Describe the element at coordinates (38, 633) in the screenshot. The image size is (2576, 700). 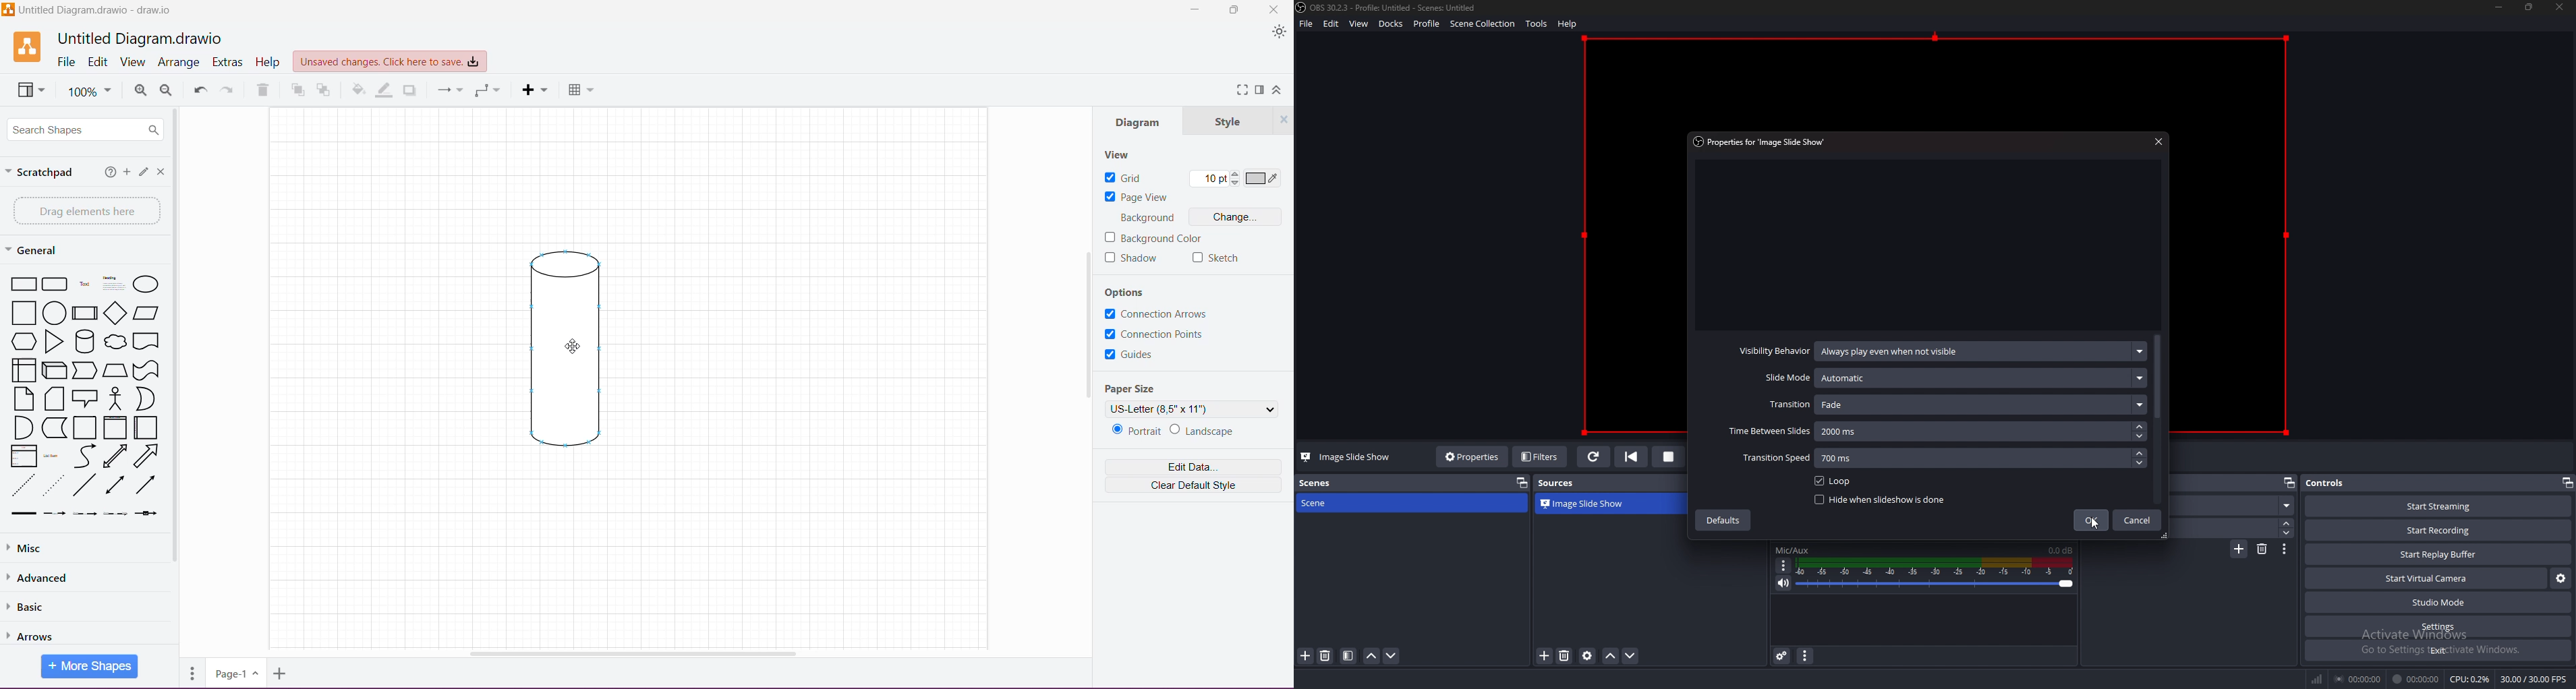
I see `Arrows` at that location.